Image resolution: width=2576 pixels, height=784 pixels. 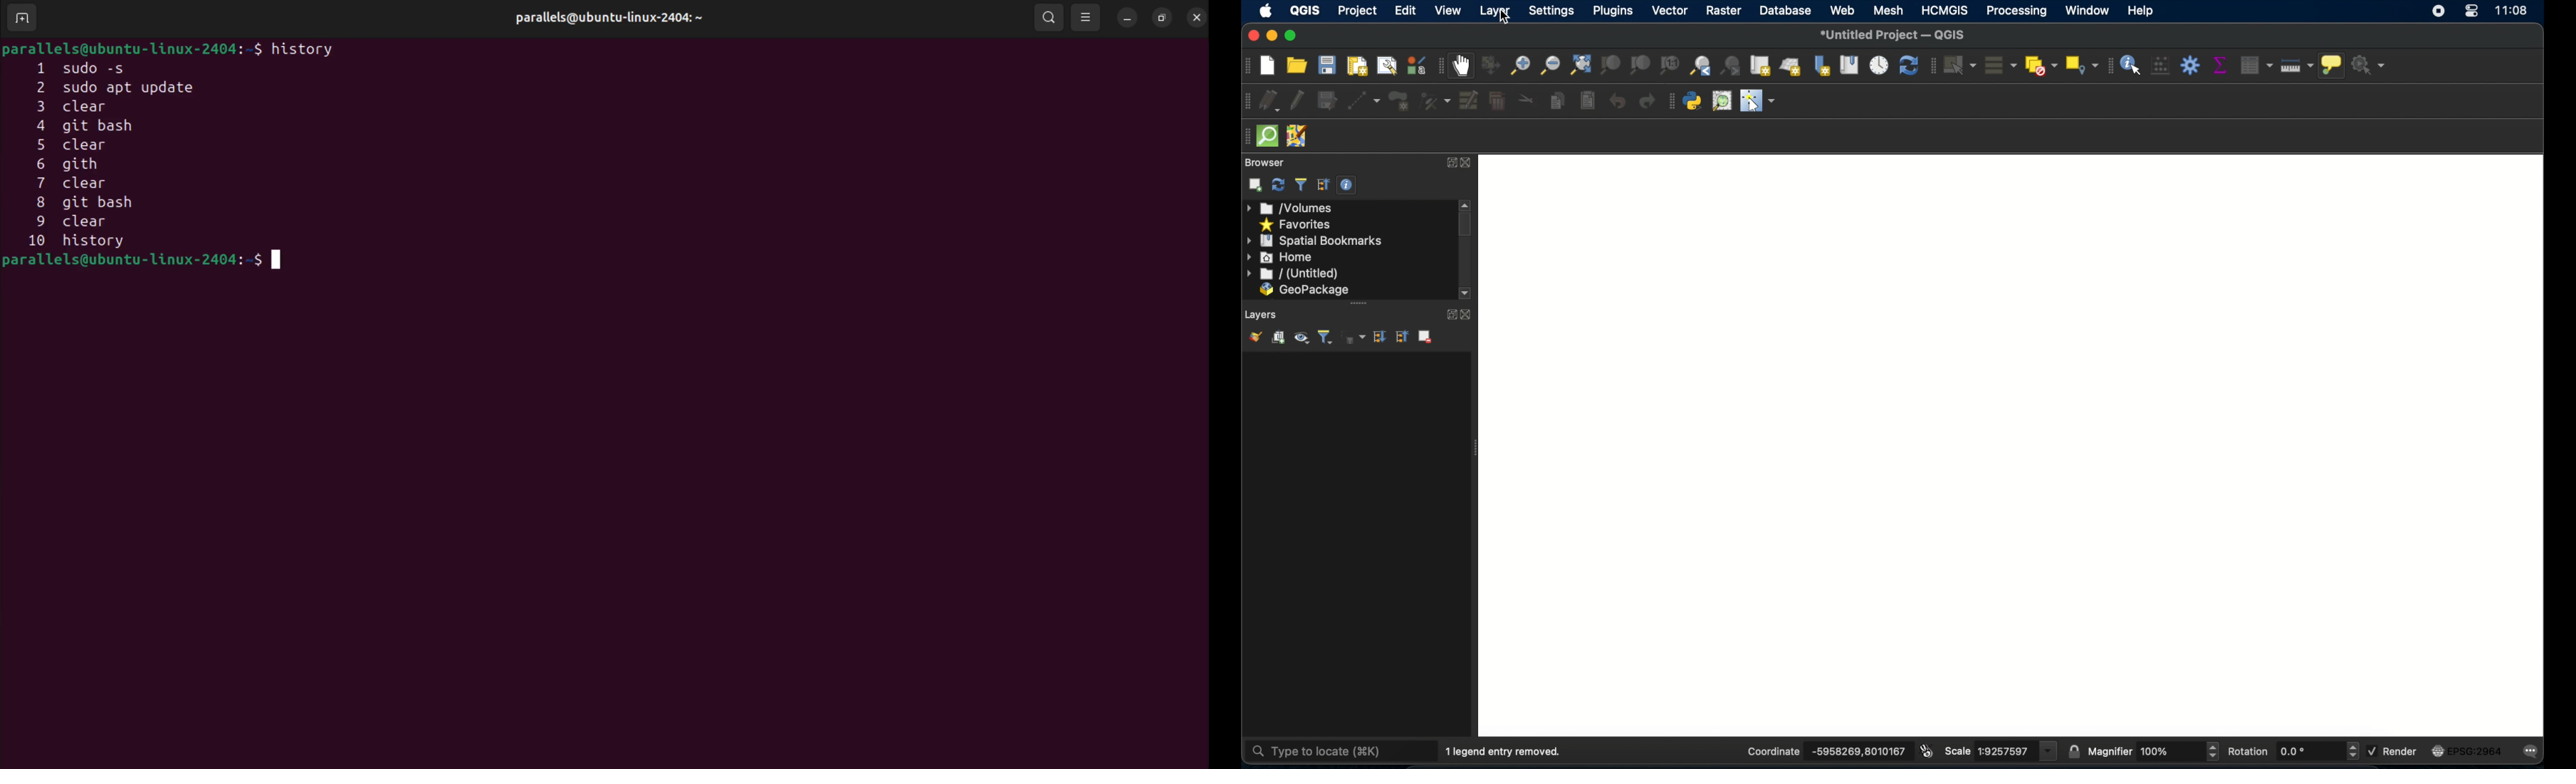 What do you see at coordinates (2404, 752) in the screenshot?
I see `render` at bounding box center [2404, 752].